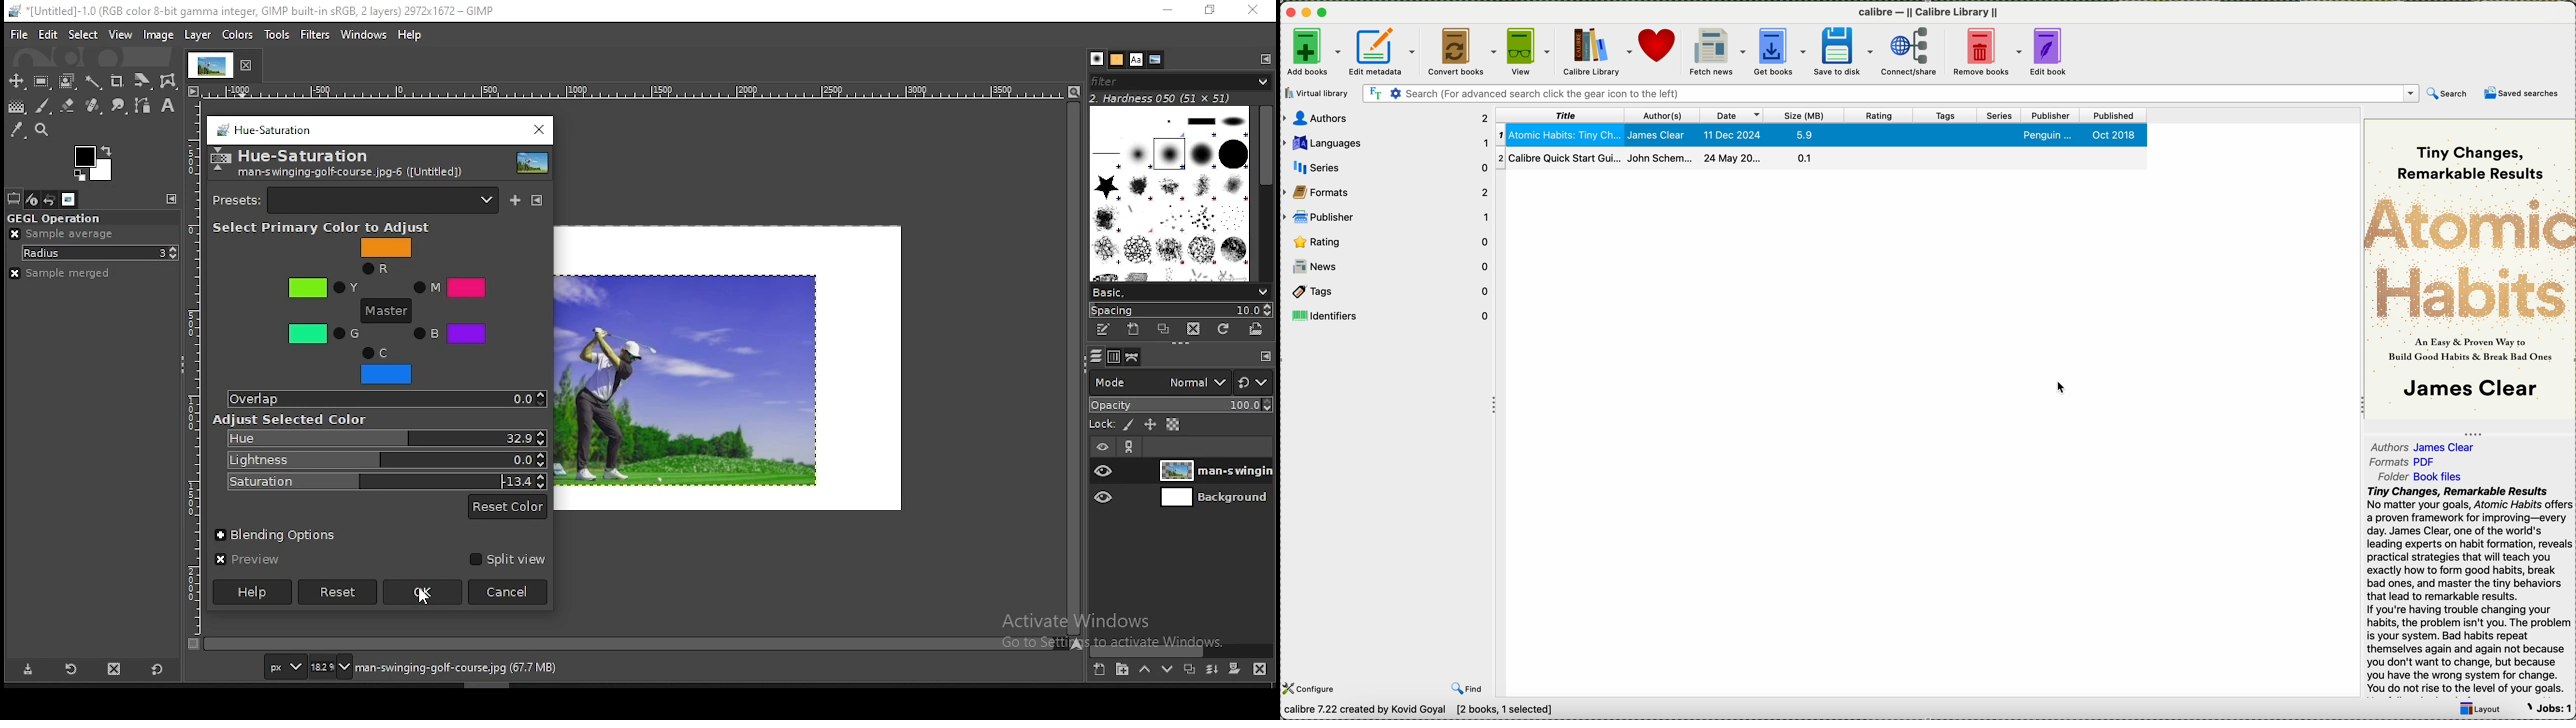 This screenshot has width=2576, height=728. Describe the element at coordinates (384, 481) in the screenshot. I see `saturation` at that location.